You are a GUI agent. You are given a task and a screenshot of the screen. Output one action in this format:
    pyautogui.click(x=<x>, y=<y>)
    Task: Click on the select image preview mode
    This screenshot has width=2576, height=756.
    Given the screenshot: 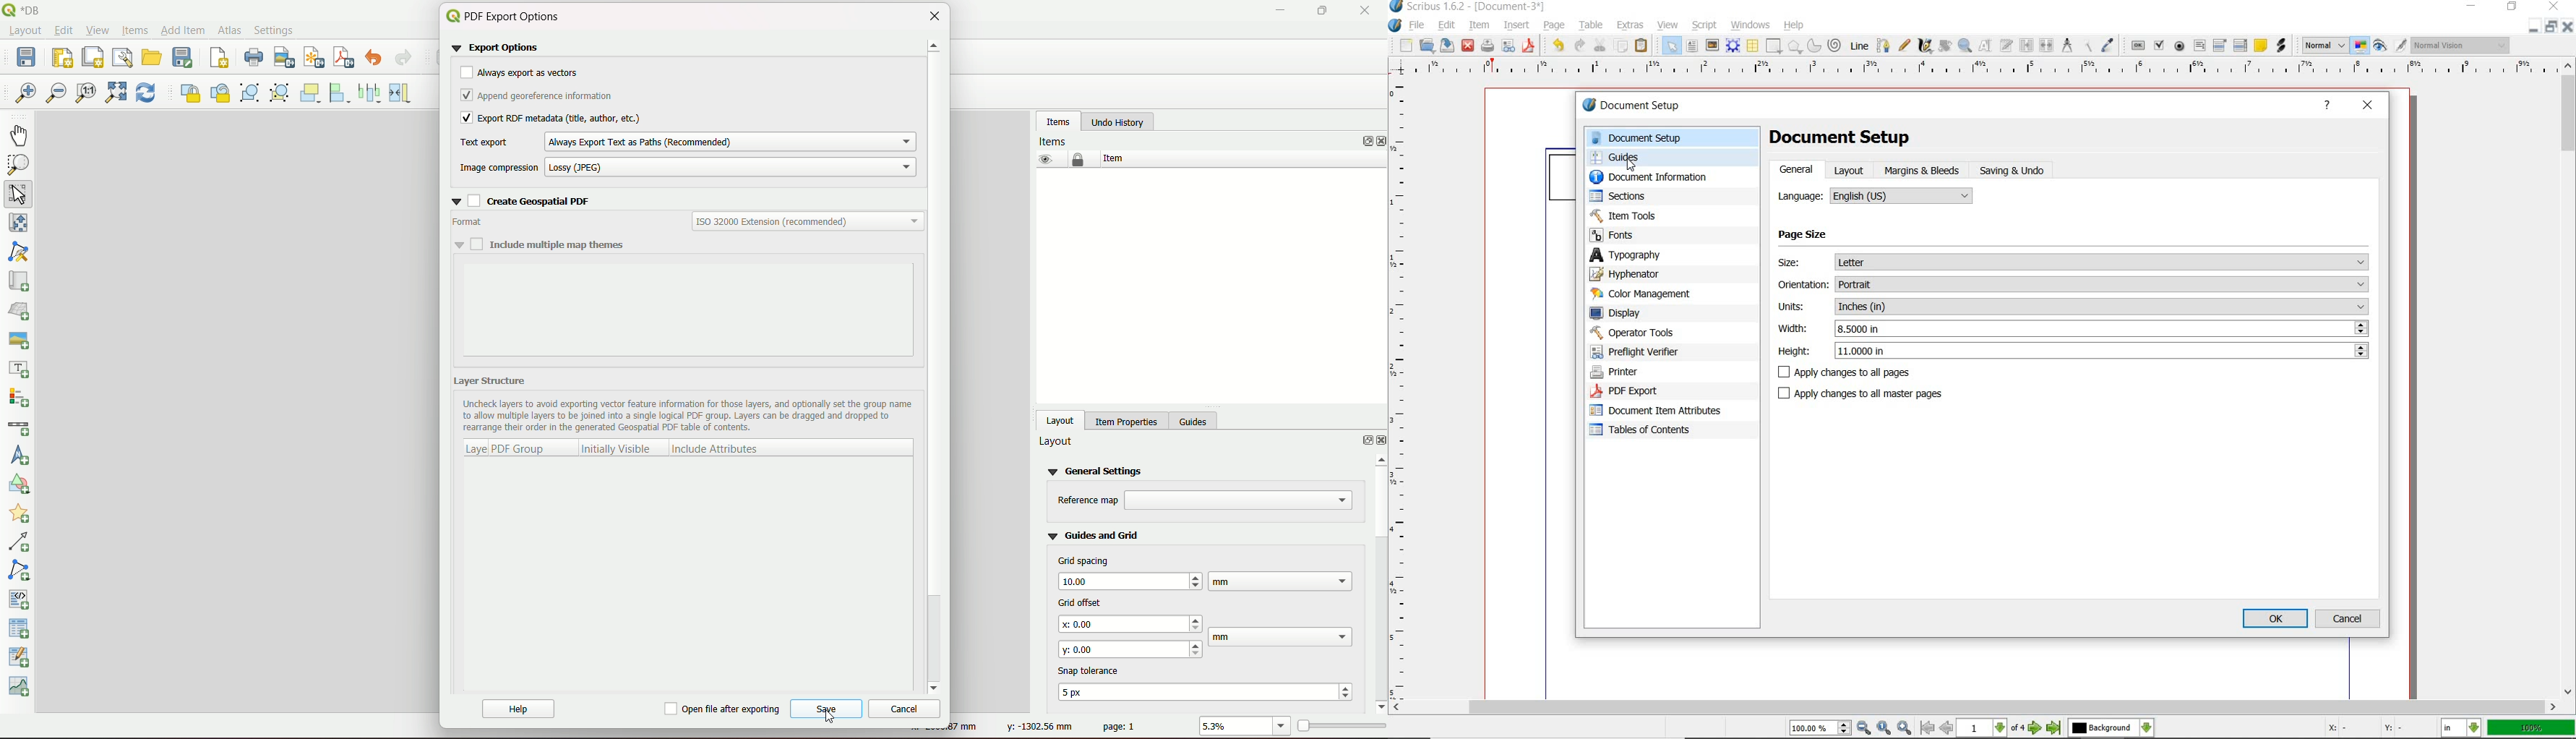 What is the action you would take?
    pyautogui.click(x=2325, y=45)
    